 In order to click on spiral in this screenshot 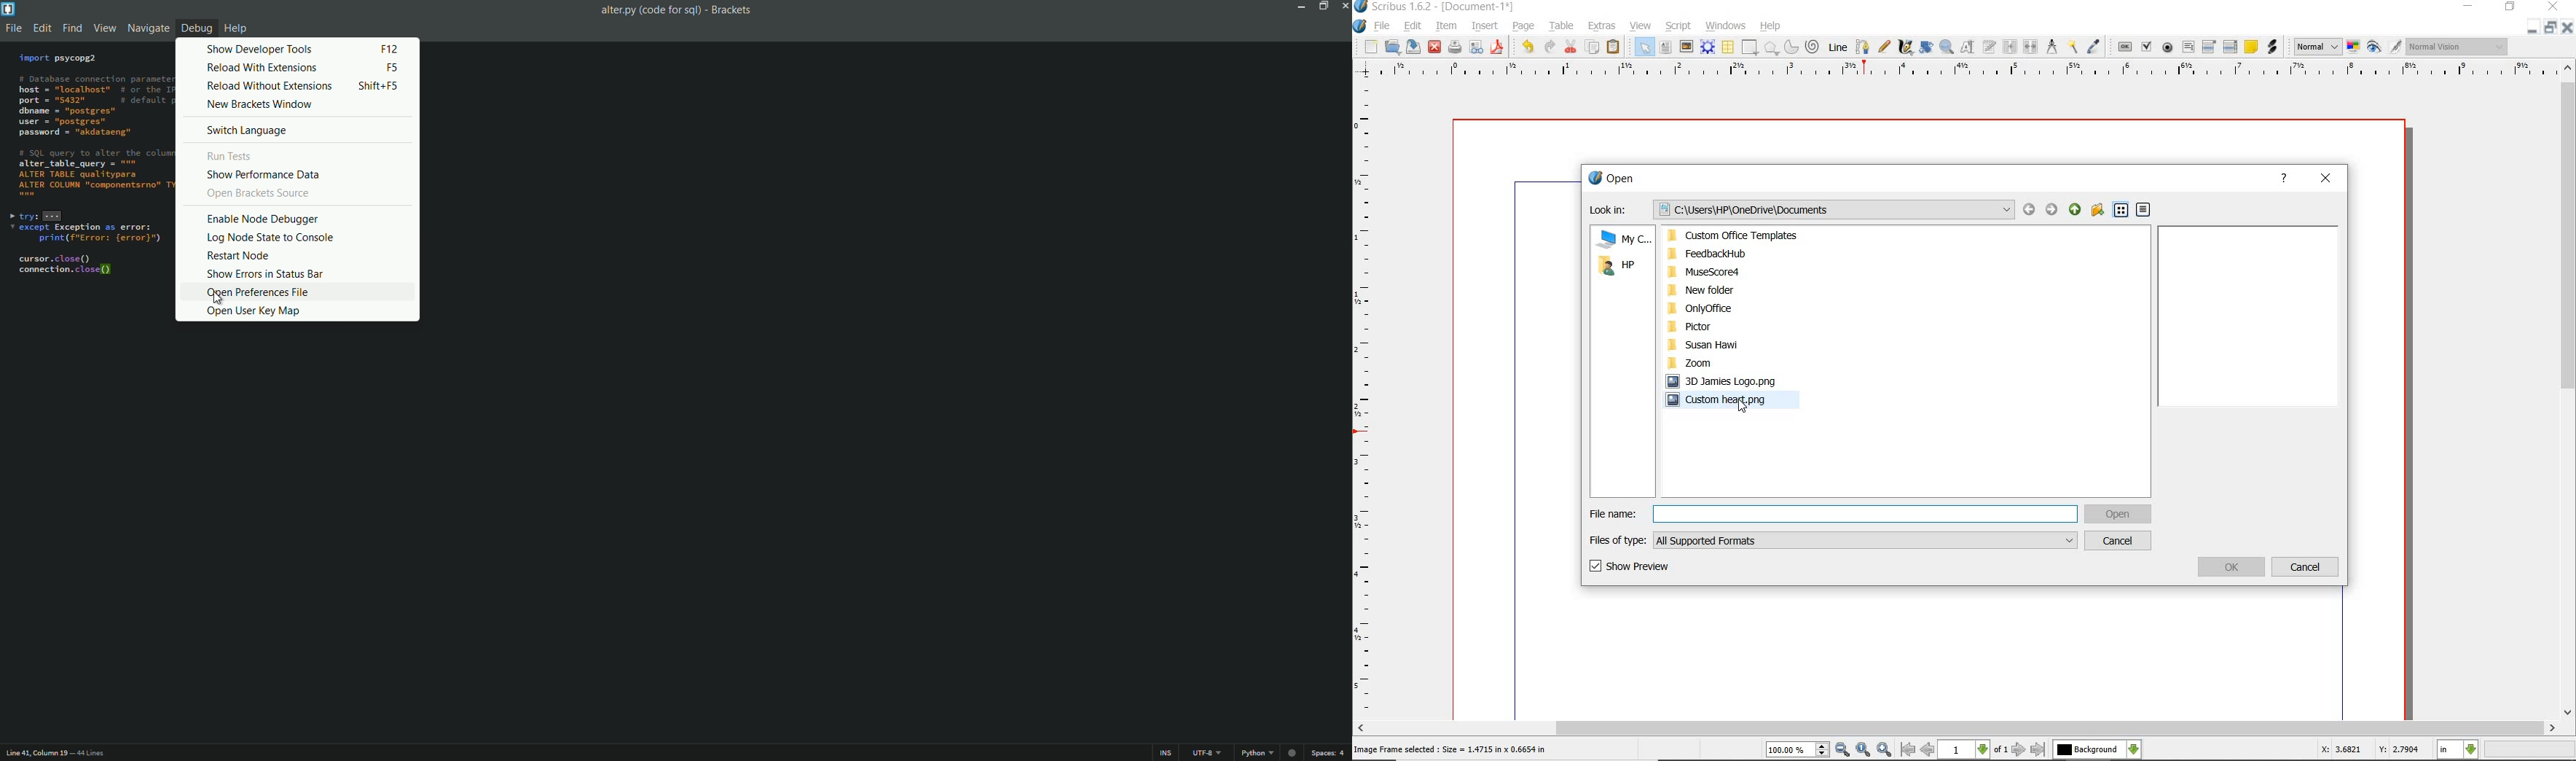, I will do `click(1813, 47)`.